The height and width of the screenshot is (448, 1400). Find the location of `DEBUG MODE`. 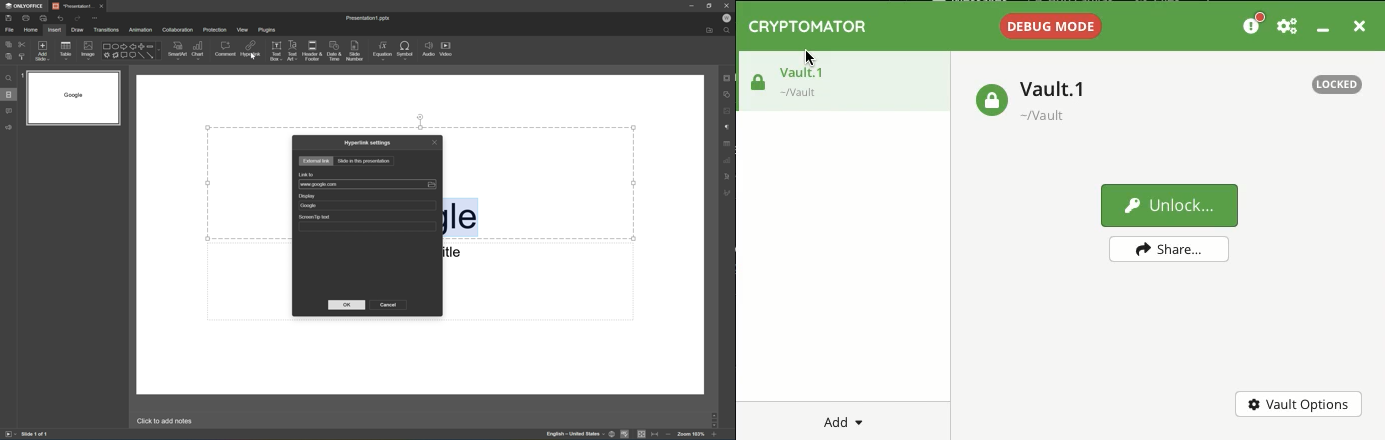

DEBUG MODE is located at coordinates (1051, 25).